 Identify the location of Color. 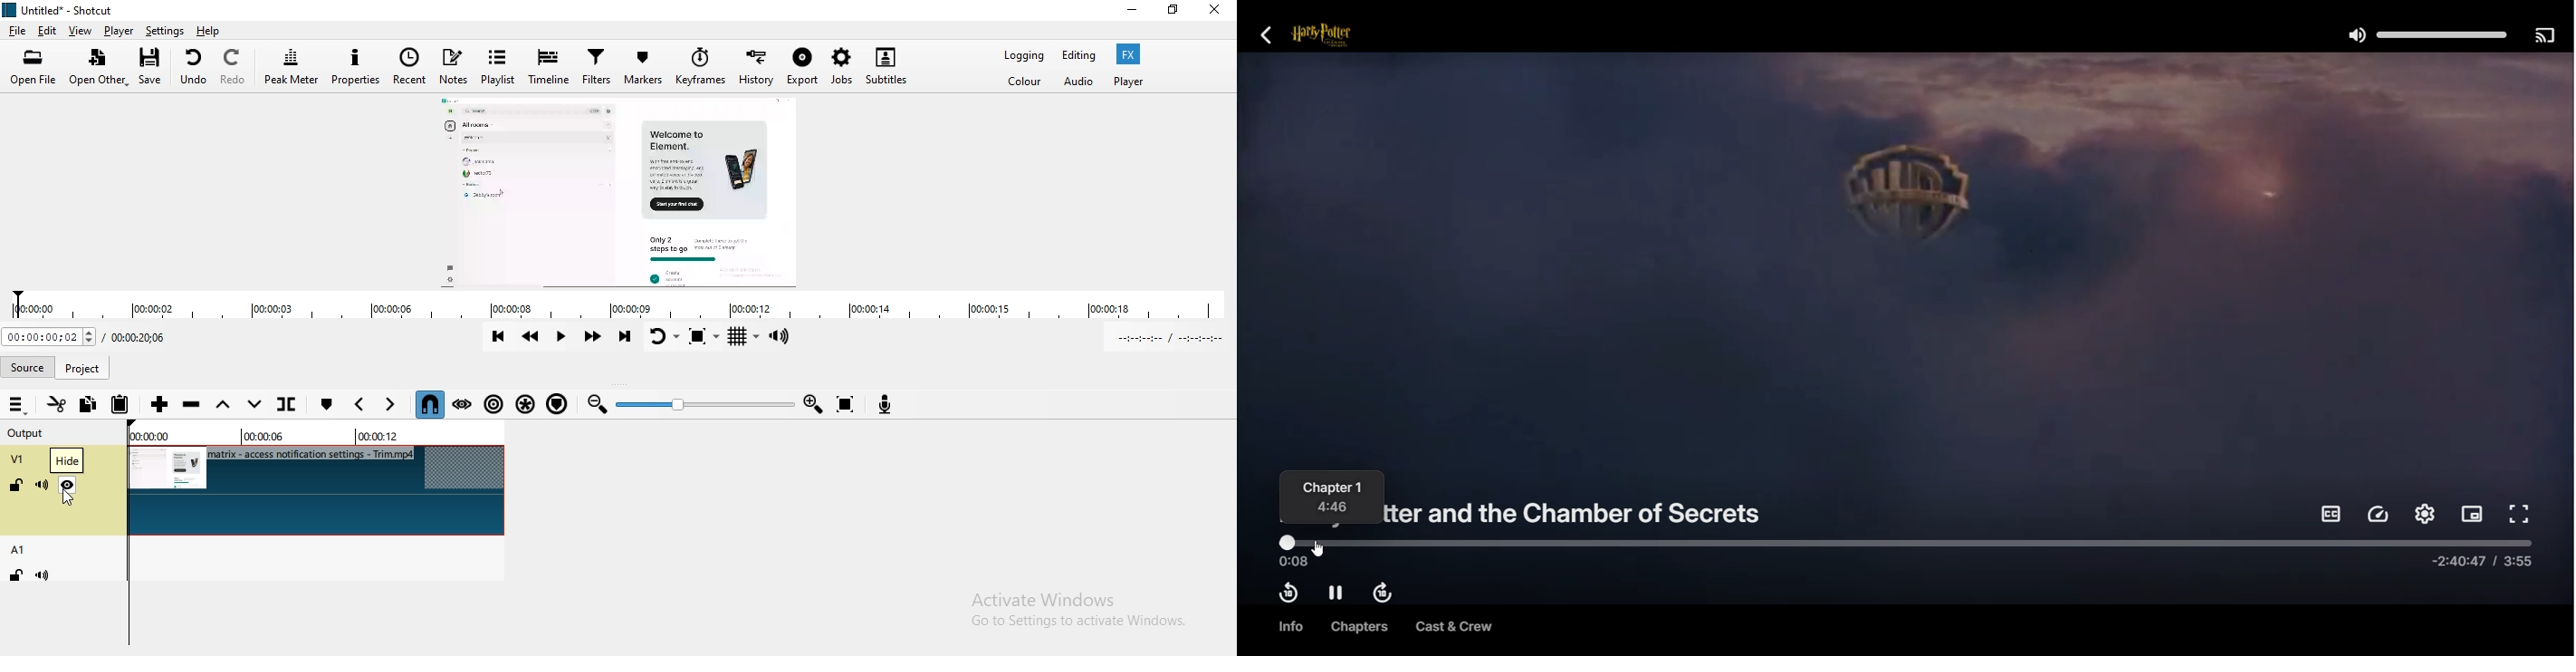
(1027, 85).